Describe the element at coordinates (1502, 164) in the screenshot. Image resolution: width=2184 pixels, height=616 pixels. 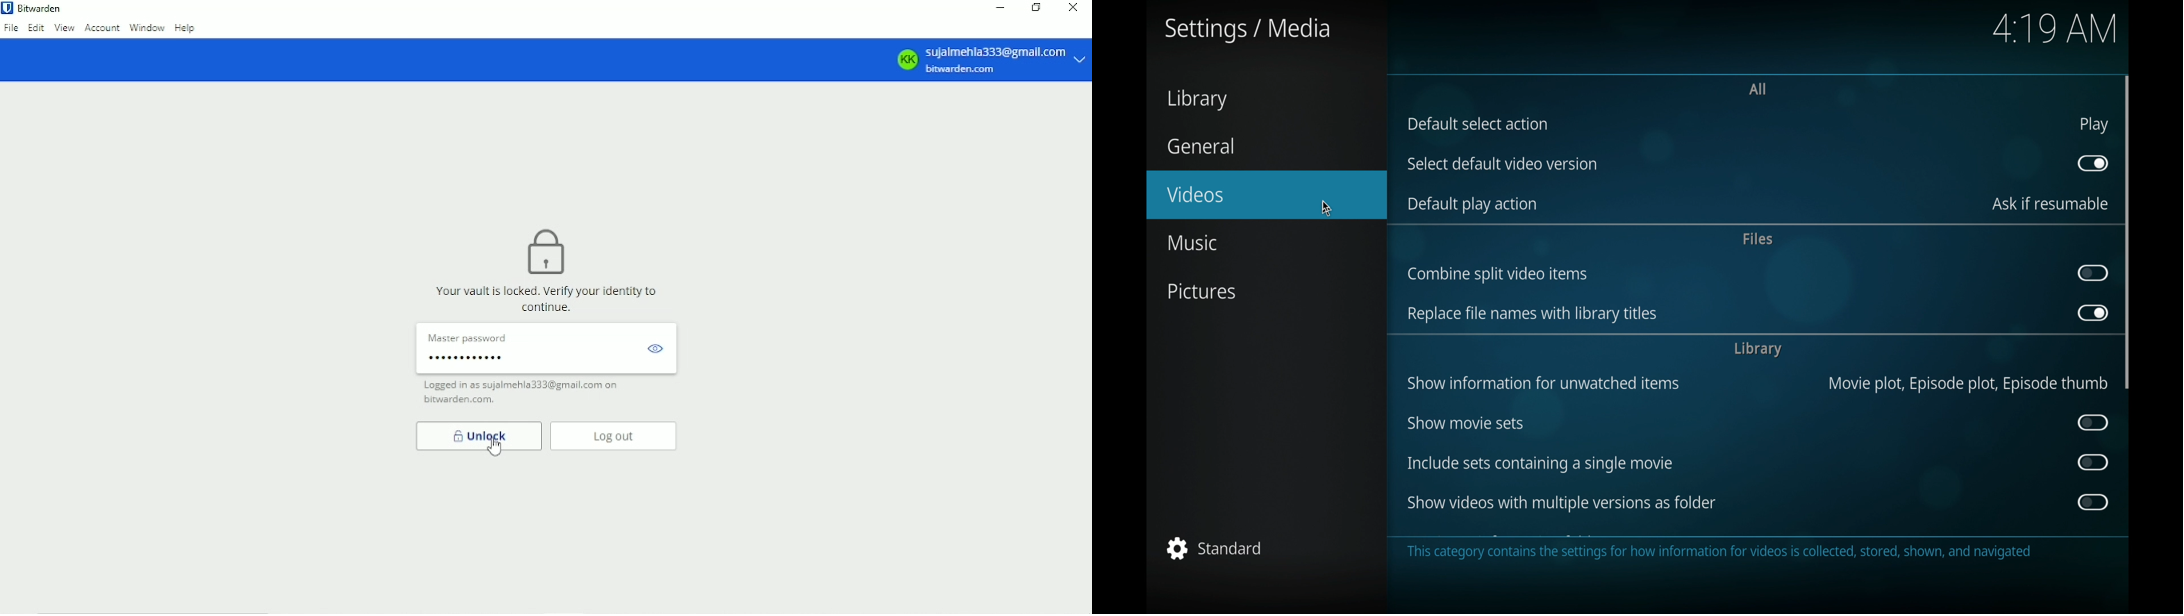
I see `select default video version` at that location.